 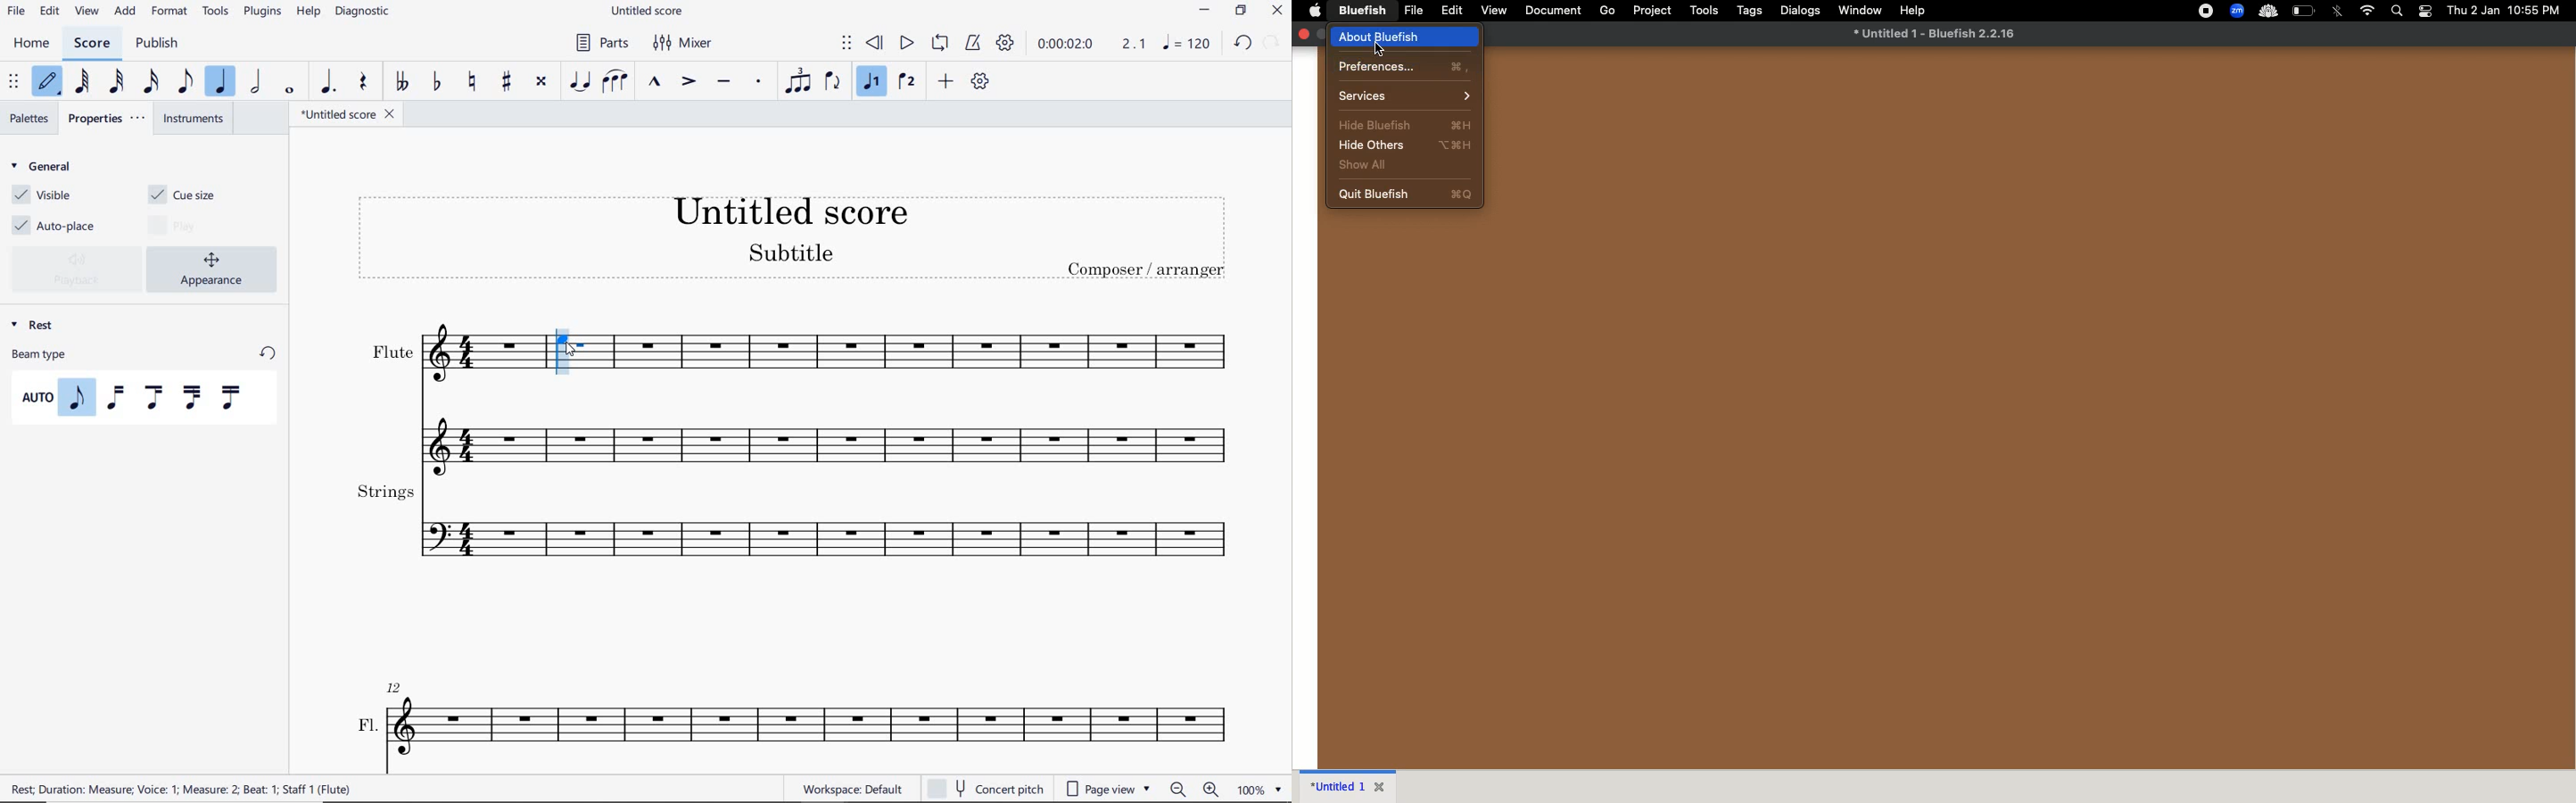 What do you see at coordinates (580, 81) in the screenshot?
I see `tie` at bounding box center [580, 81].